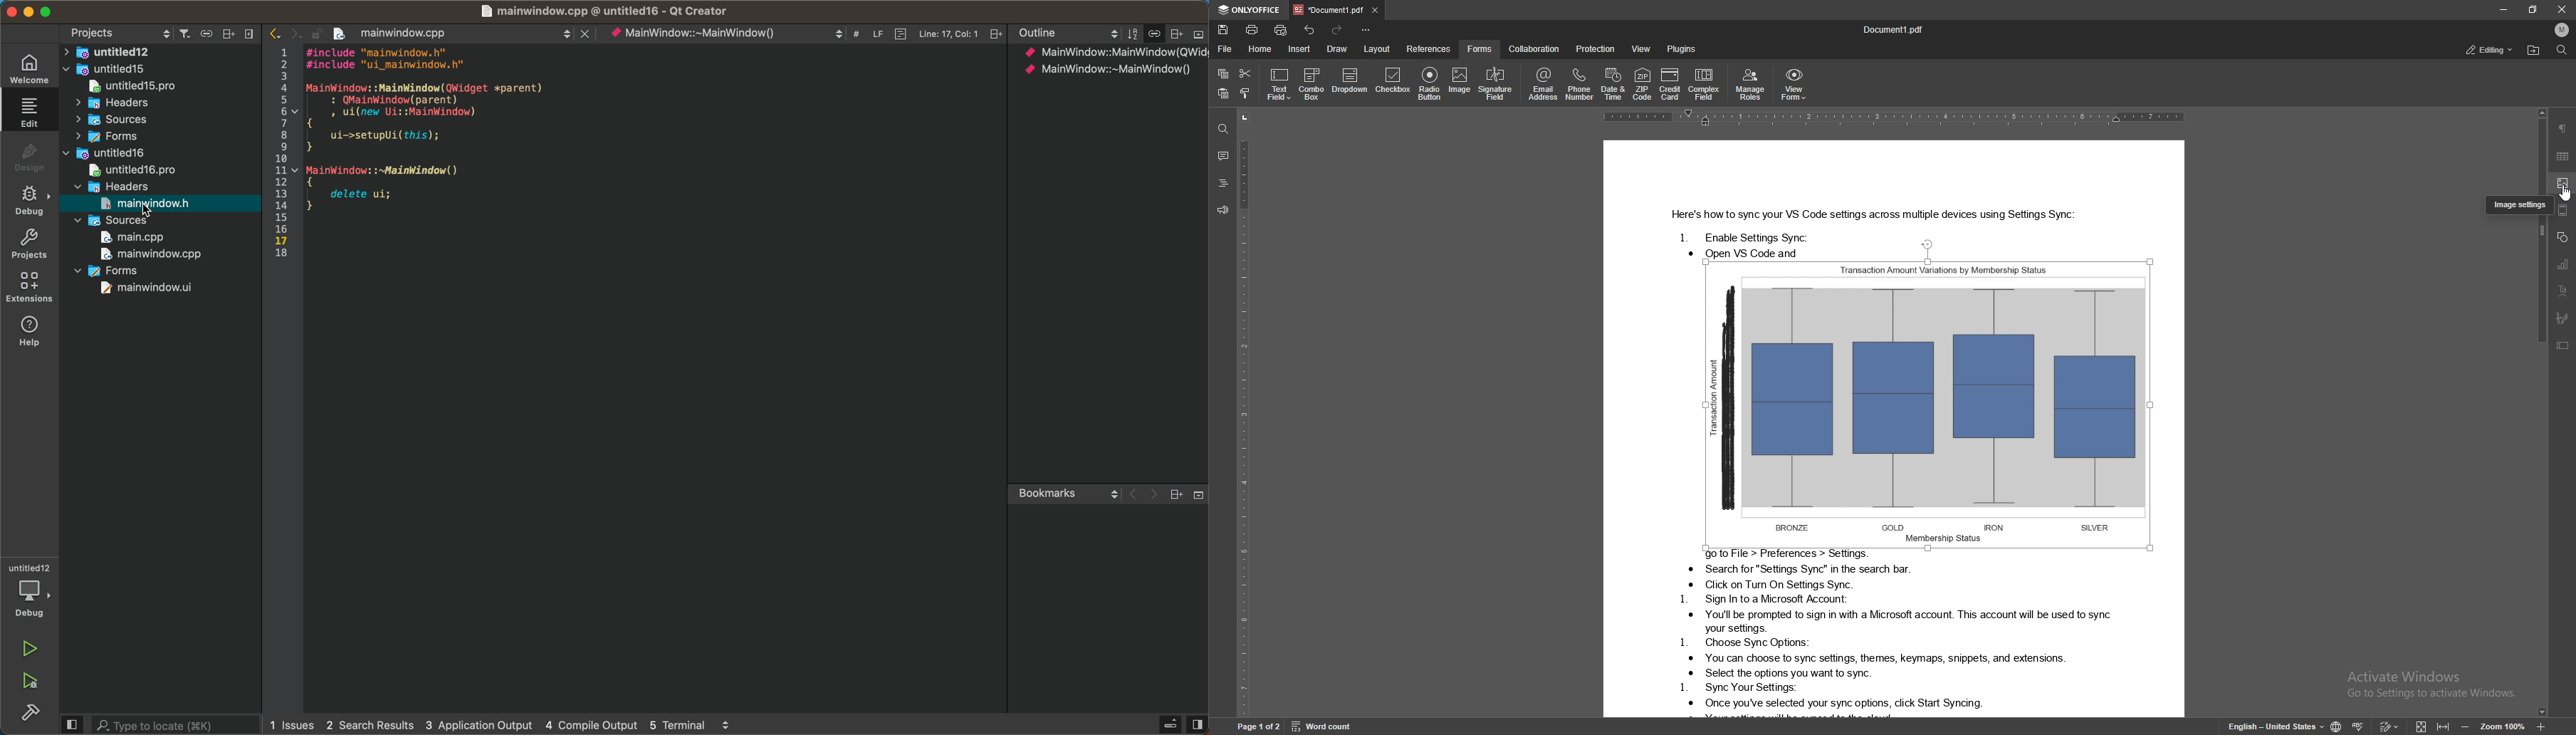 This screenshot has width=2576, height=756. Describe the element at coordinates (2564, 264) in the screenshot. I see `chart` at that location.